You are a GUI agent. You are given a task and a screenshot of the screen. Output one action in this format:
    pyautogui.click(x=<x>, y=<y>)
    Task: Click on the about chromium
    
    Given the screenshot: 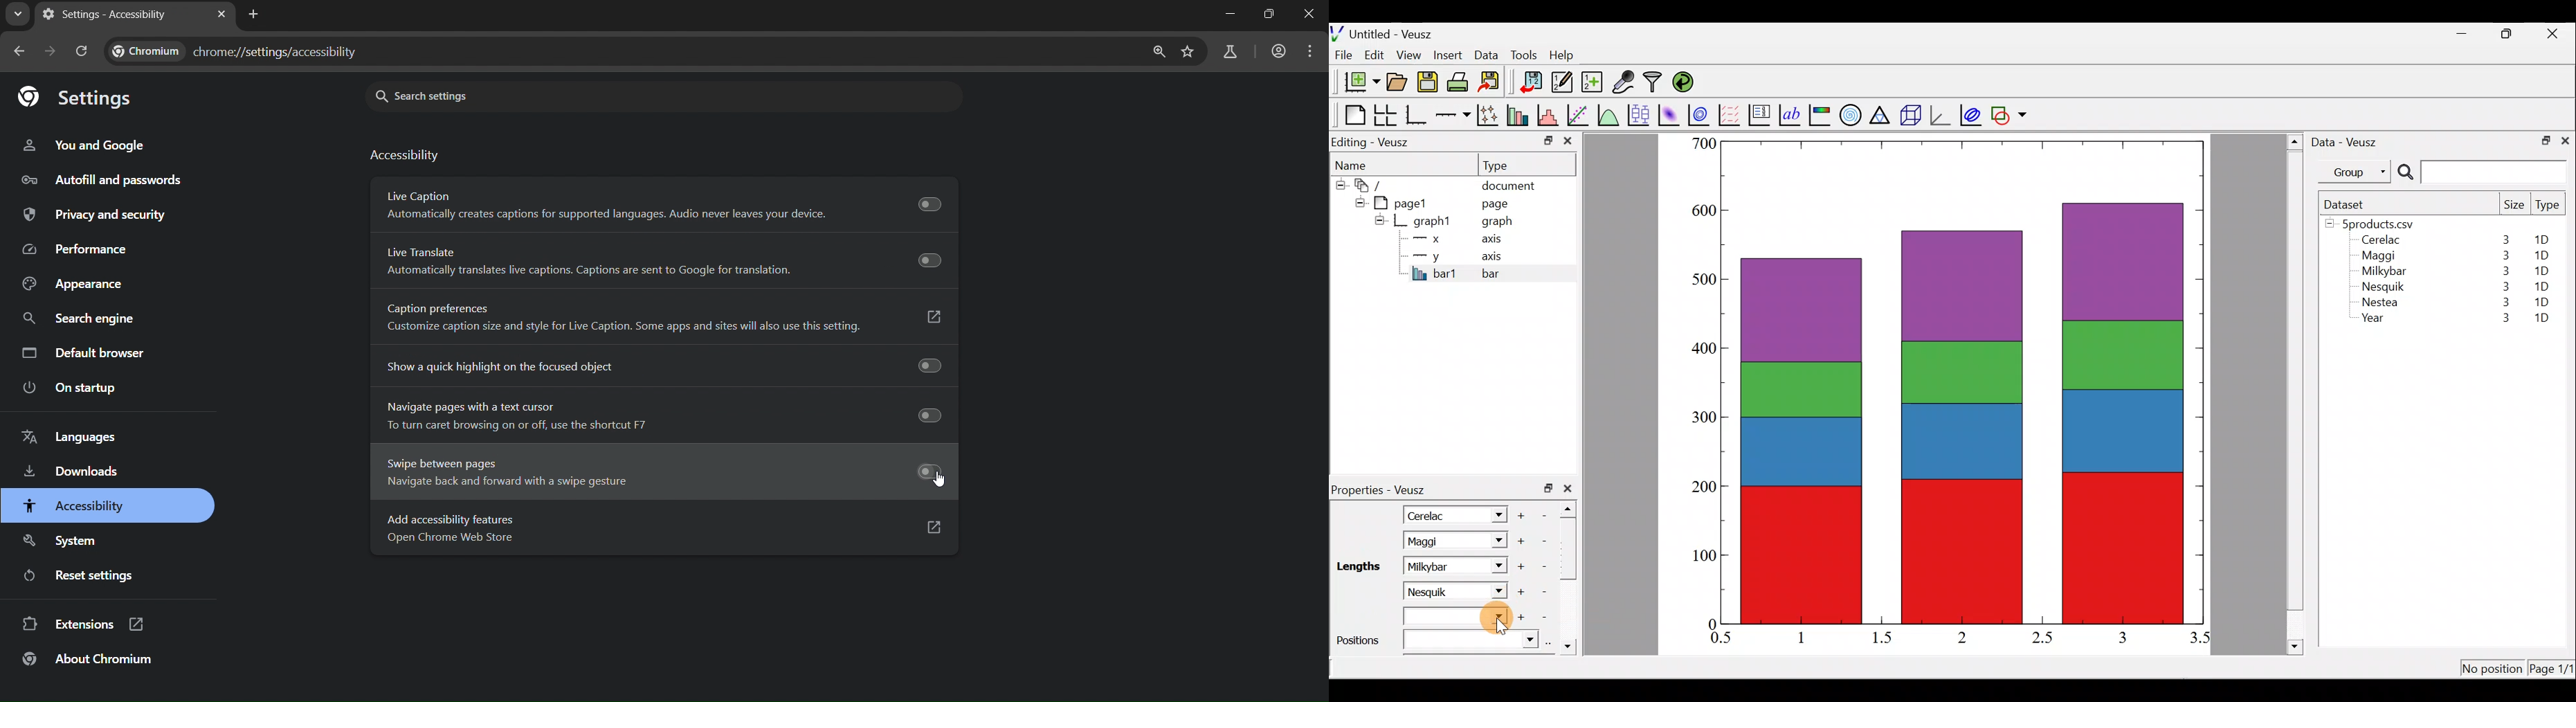 What is the action you would take?
    pyautogui.click(x=90, y=663)
    